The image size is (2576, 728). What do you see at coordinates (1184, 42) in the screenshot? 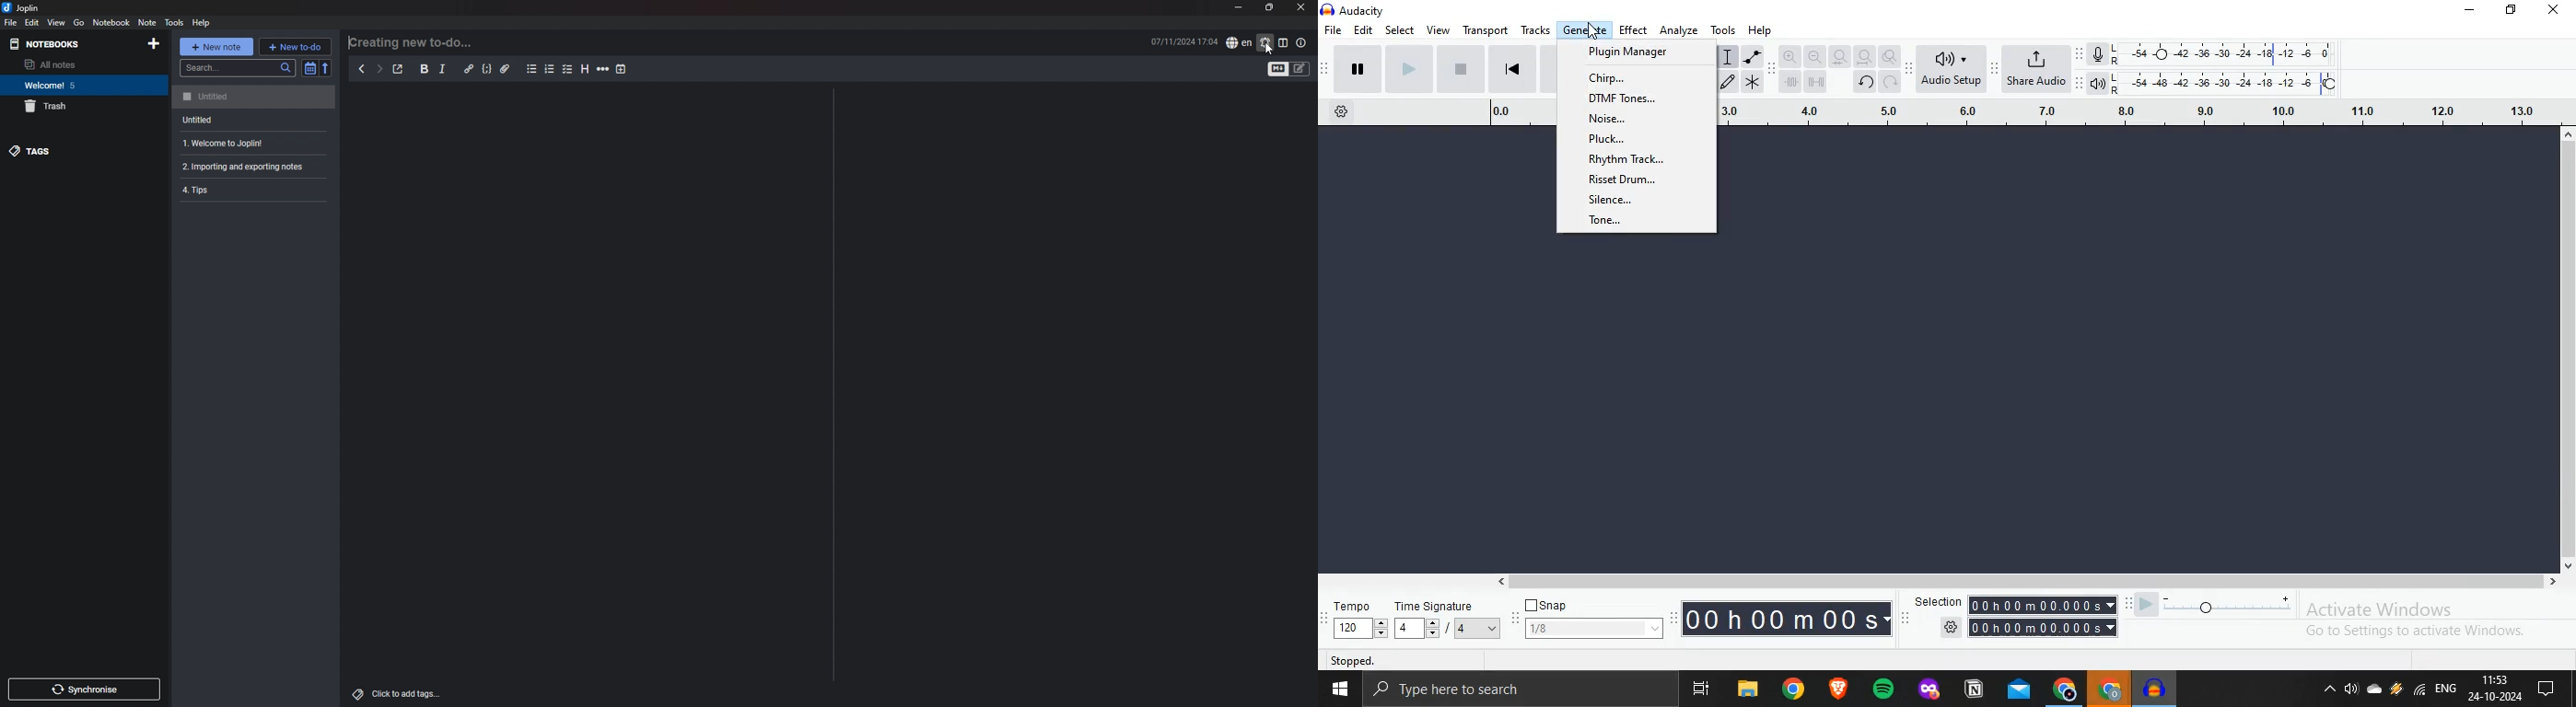
I see `date and time` at bounding box center [1184, 42].